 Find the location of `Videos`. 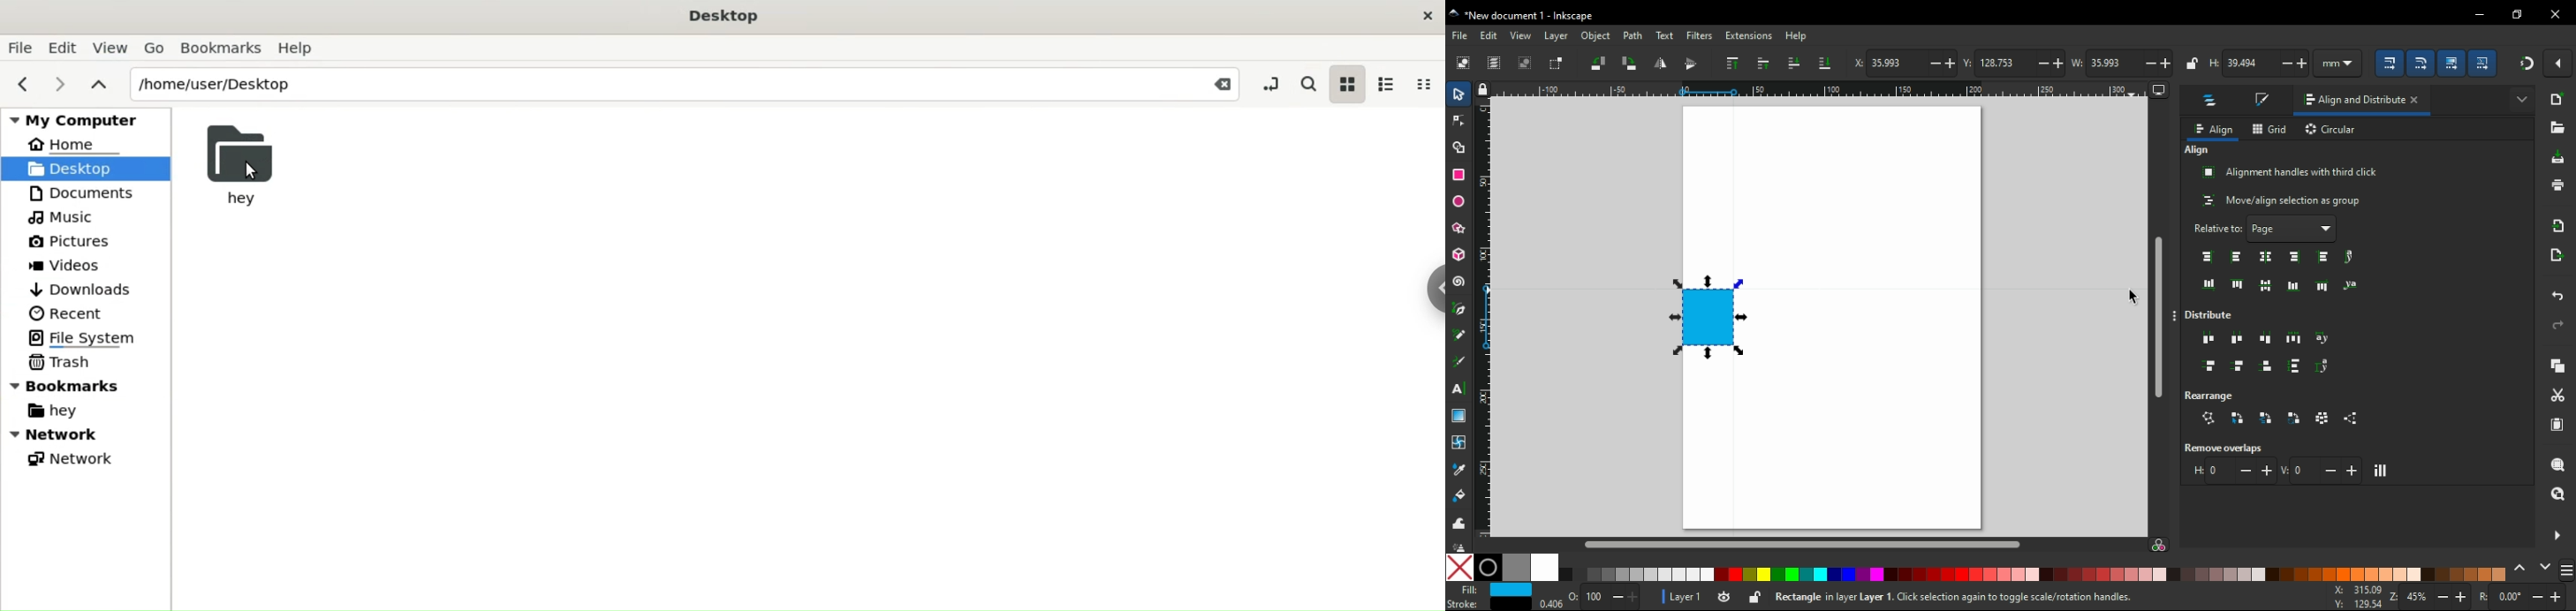

Videos is located at coordinates (65, 266).